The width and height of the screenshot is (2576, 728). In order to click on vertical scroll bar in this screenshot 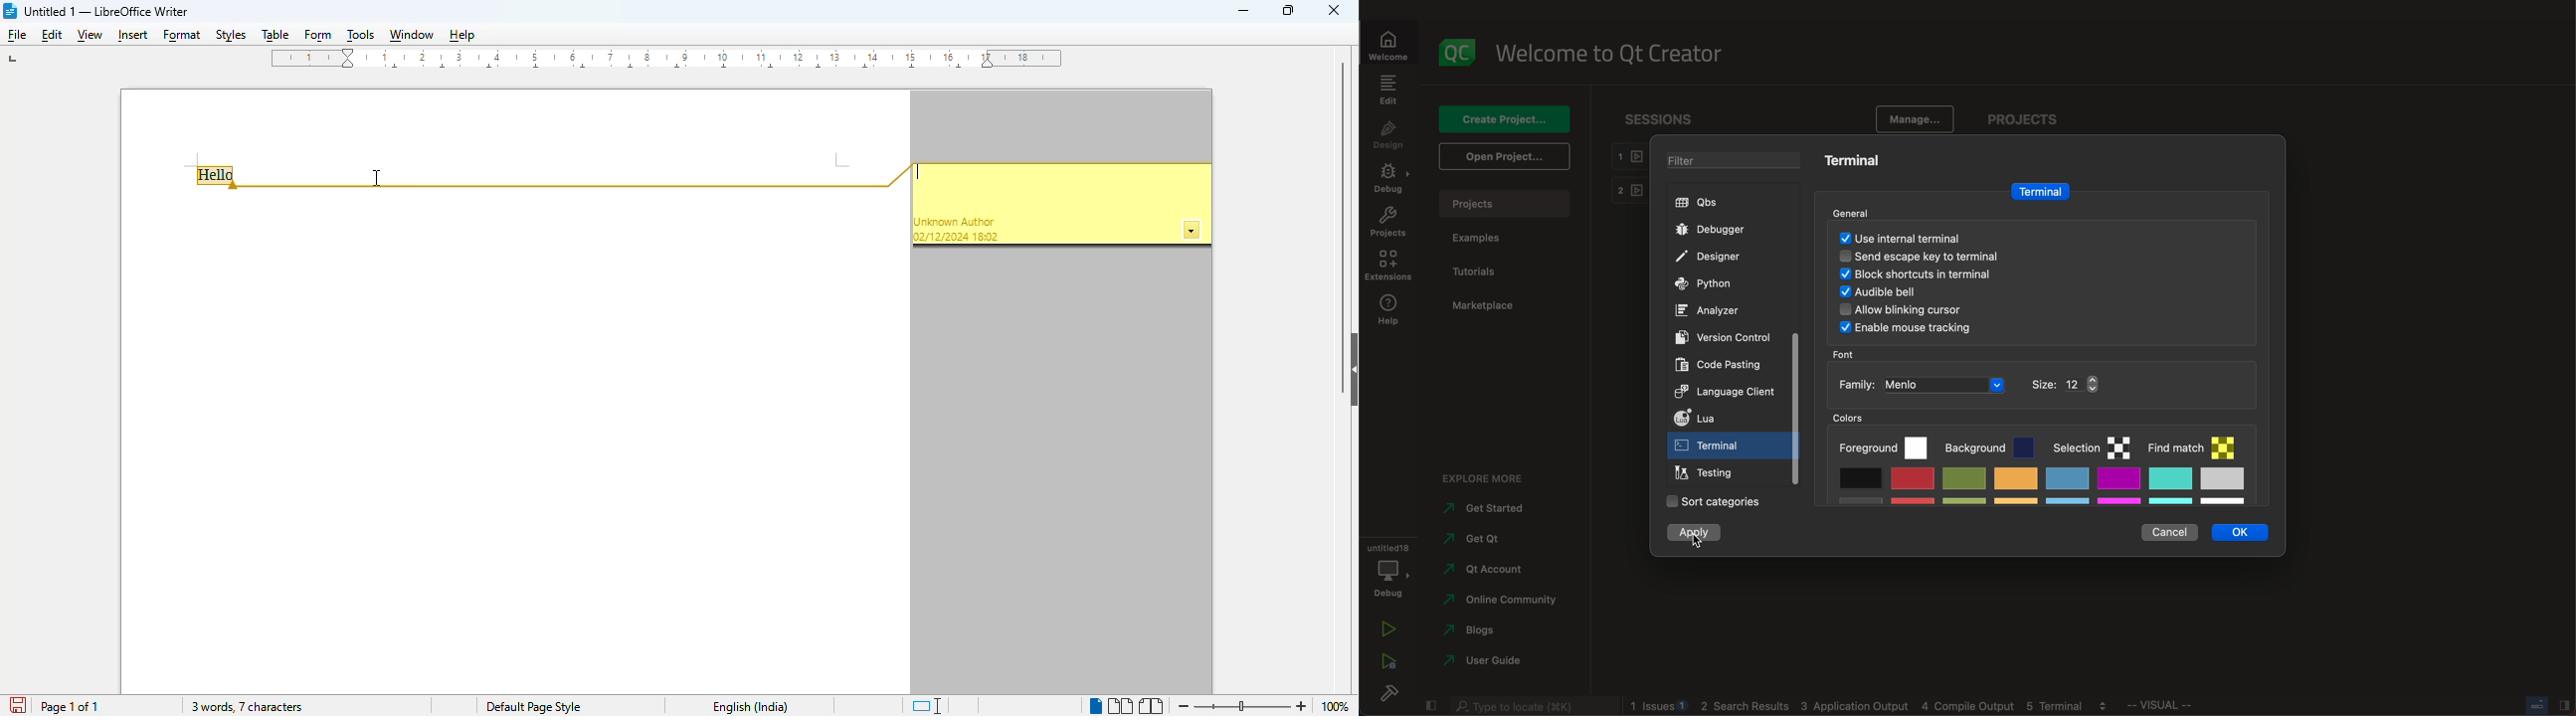, I will do `click(1342, 191)`.